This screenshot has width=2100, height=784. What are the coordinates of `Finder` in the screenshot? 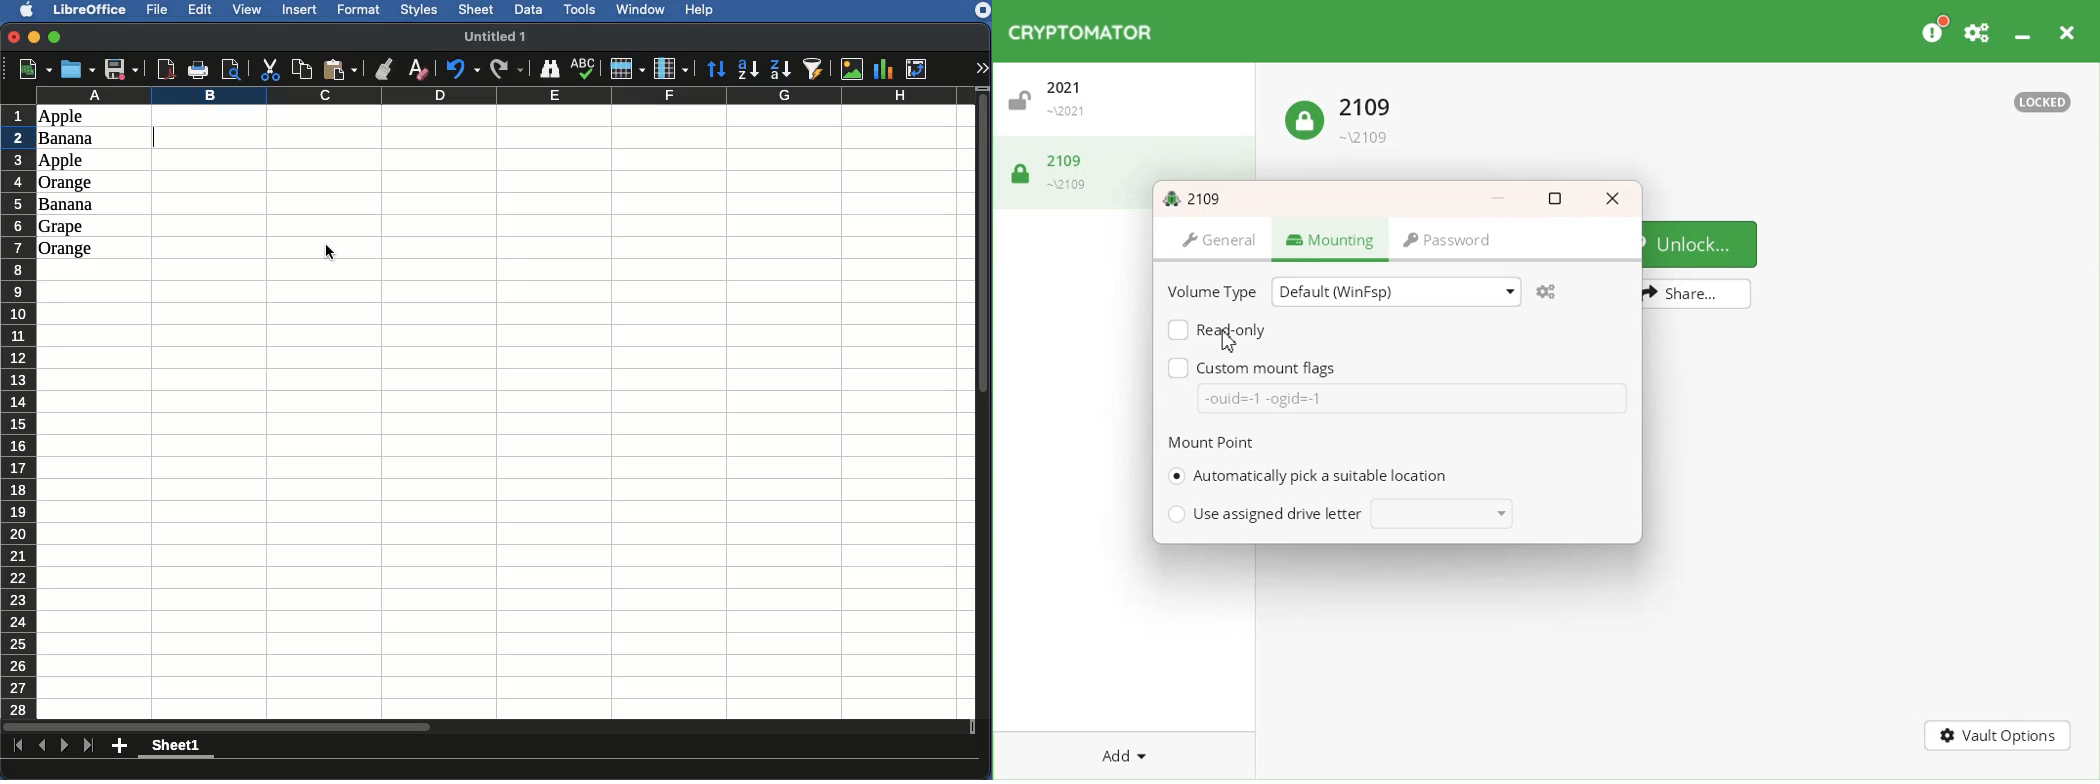 It's located at (551, 70).